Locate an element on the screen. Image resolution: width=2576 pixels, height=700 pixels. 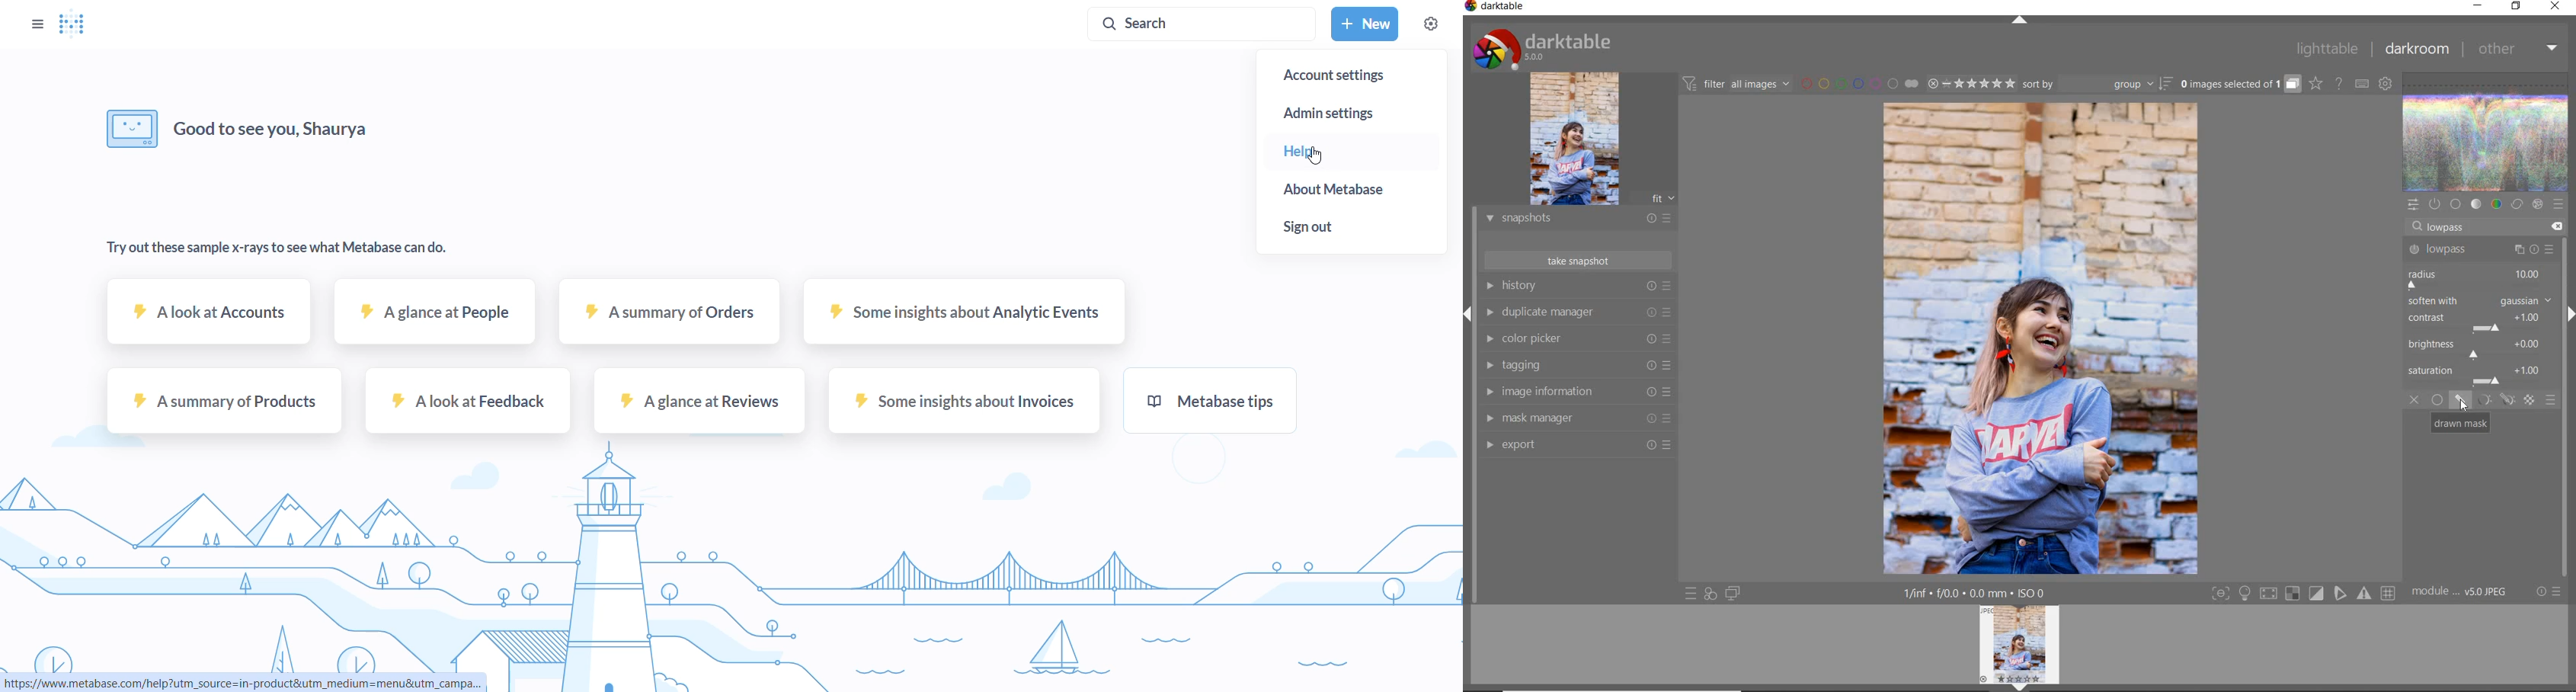
show sidebar is located at coordinates (36, 22).